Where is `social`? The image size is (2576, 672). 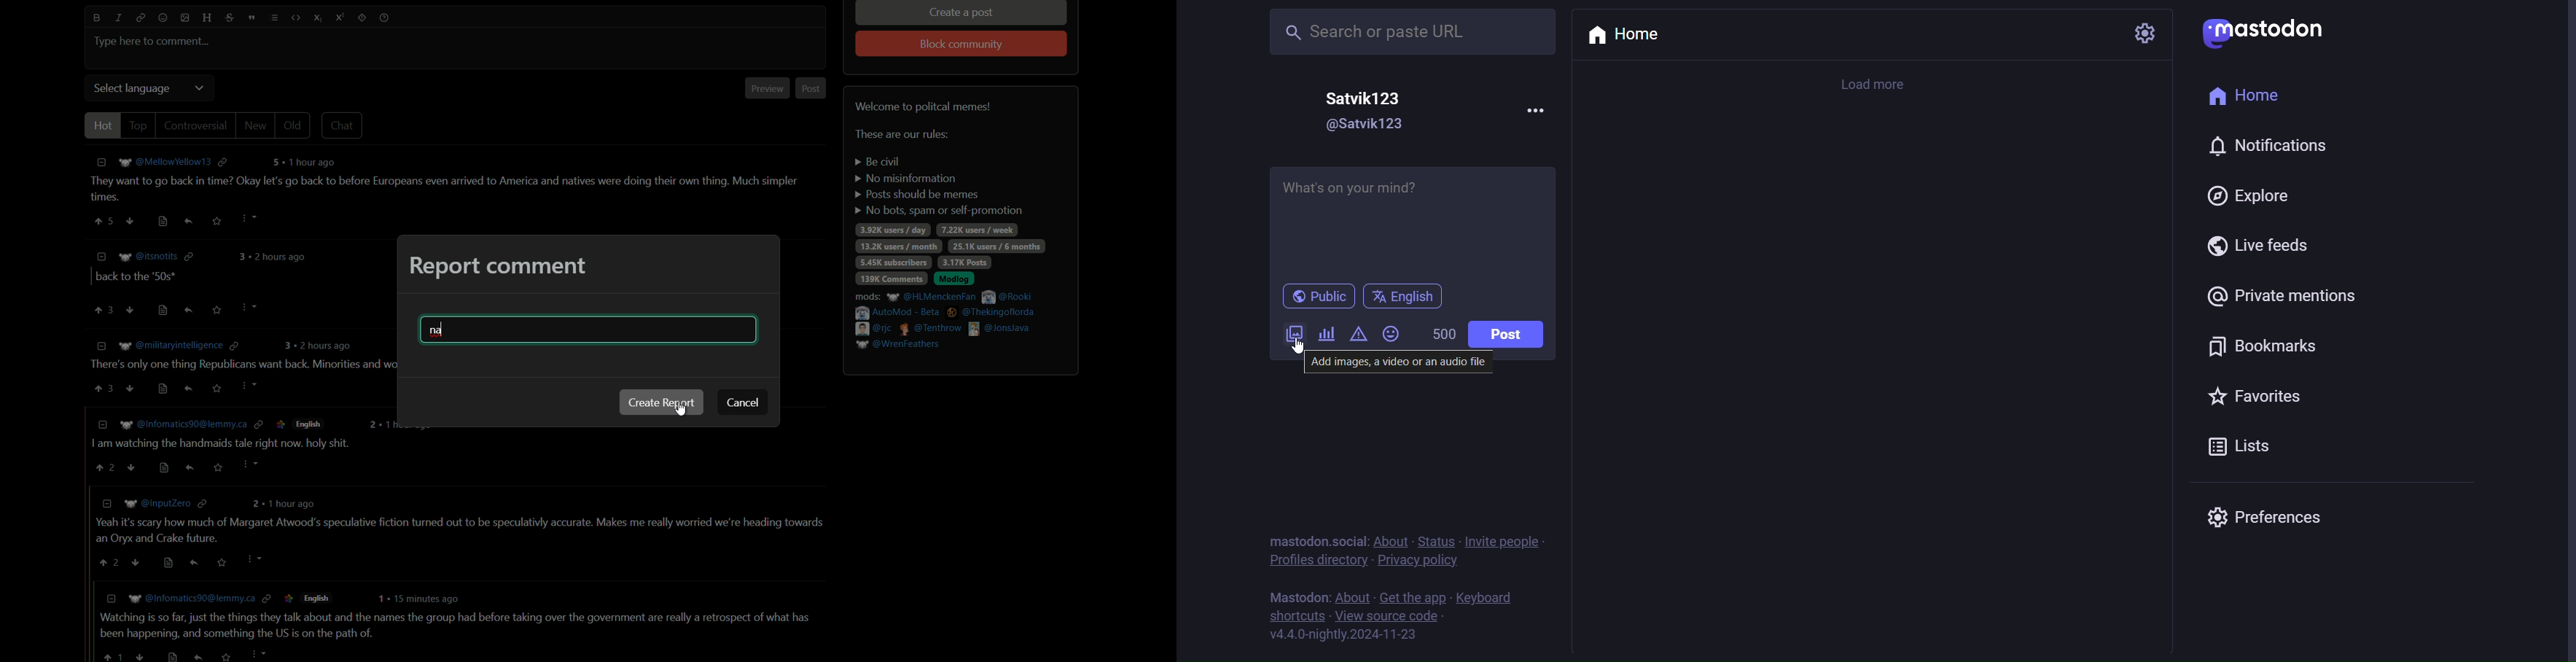
social is located at coordinates (1349, 541).